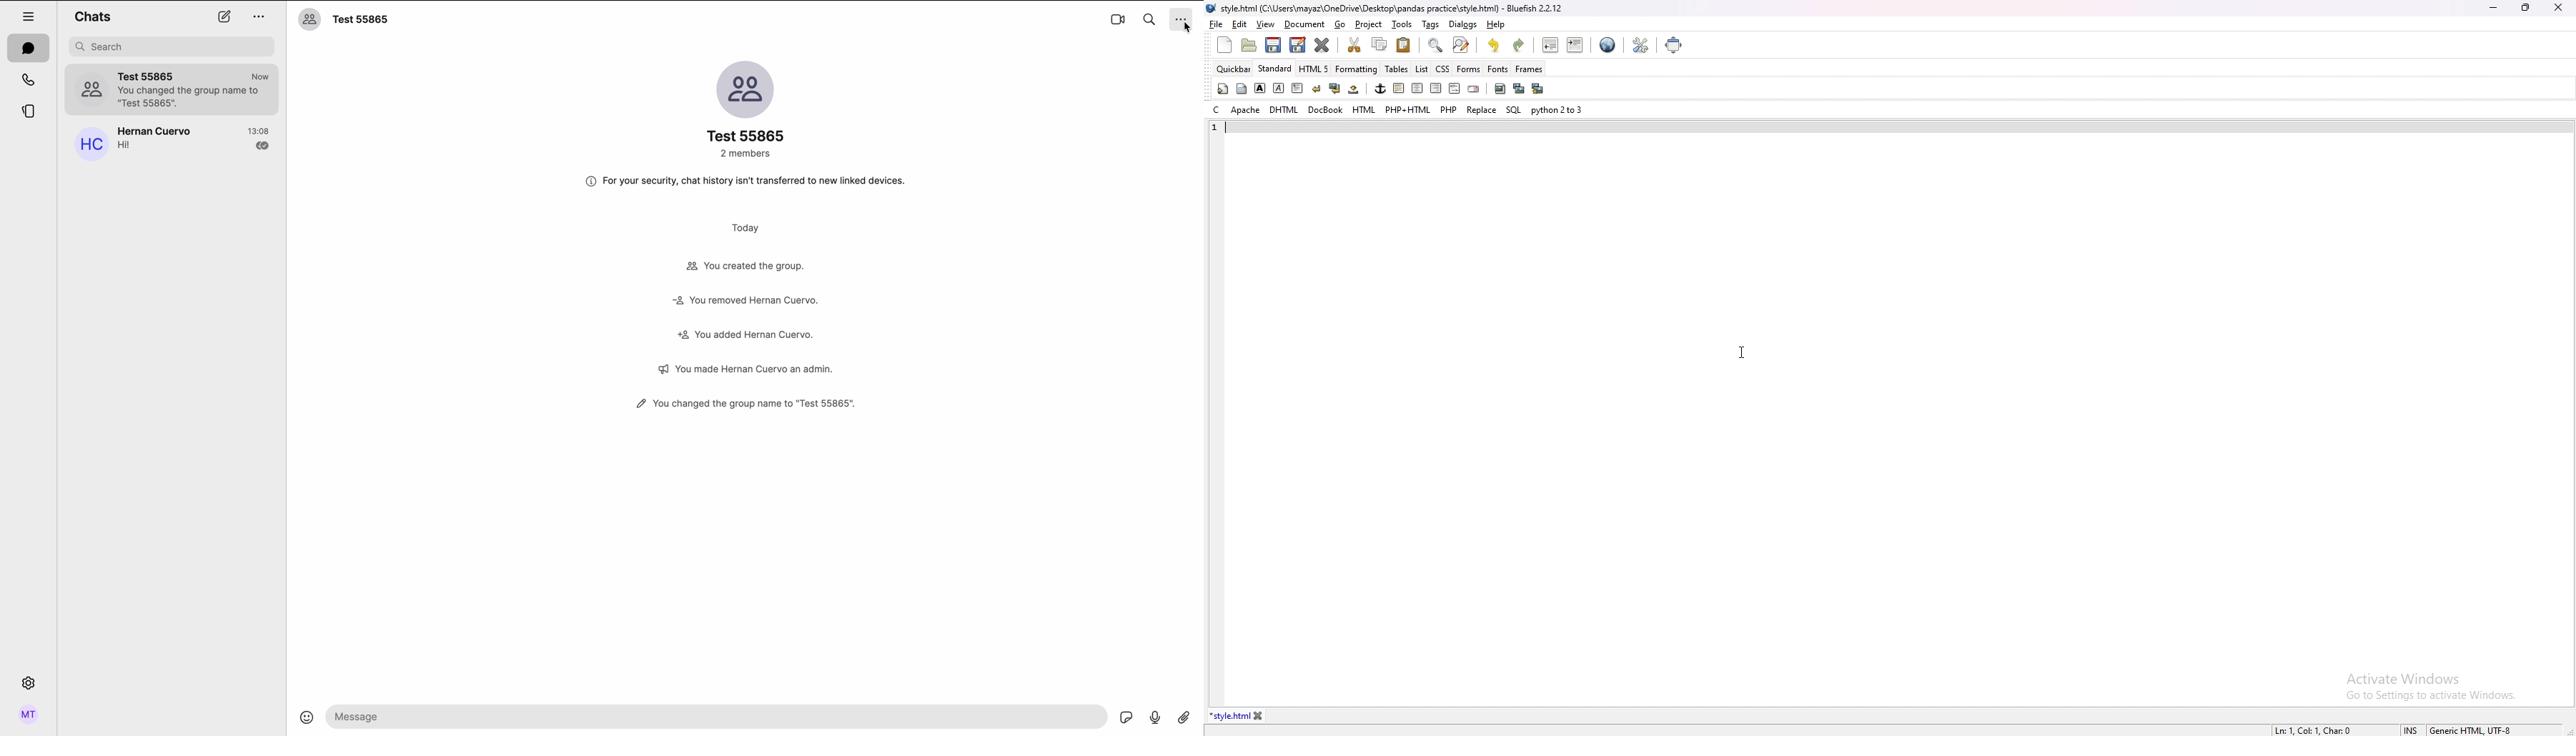  What do you see at coordinates (1325, 110) in the screenshot?
I see `docbook` at bounding box center [1325, 110].